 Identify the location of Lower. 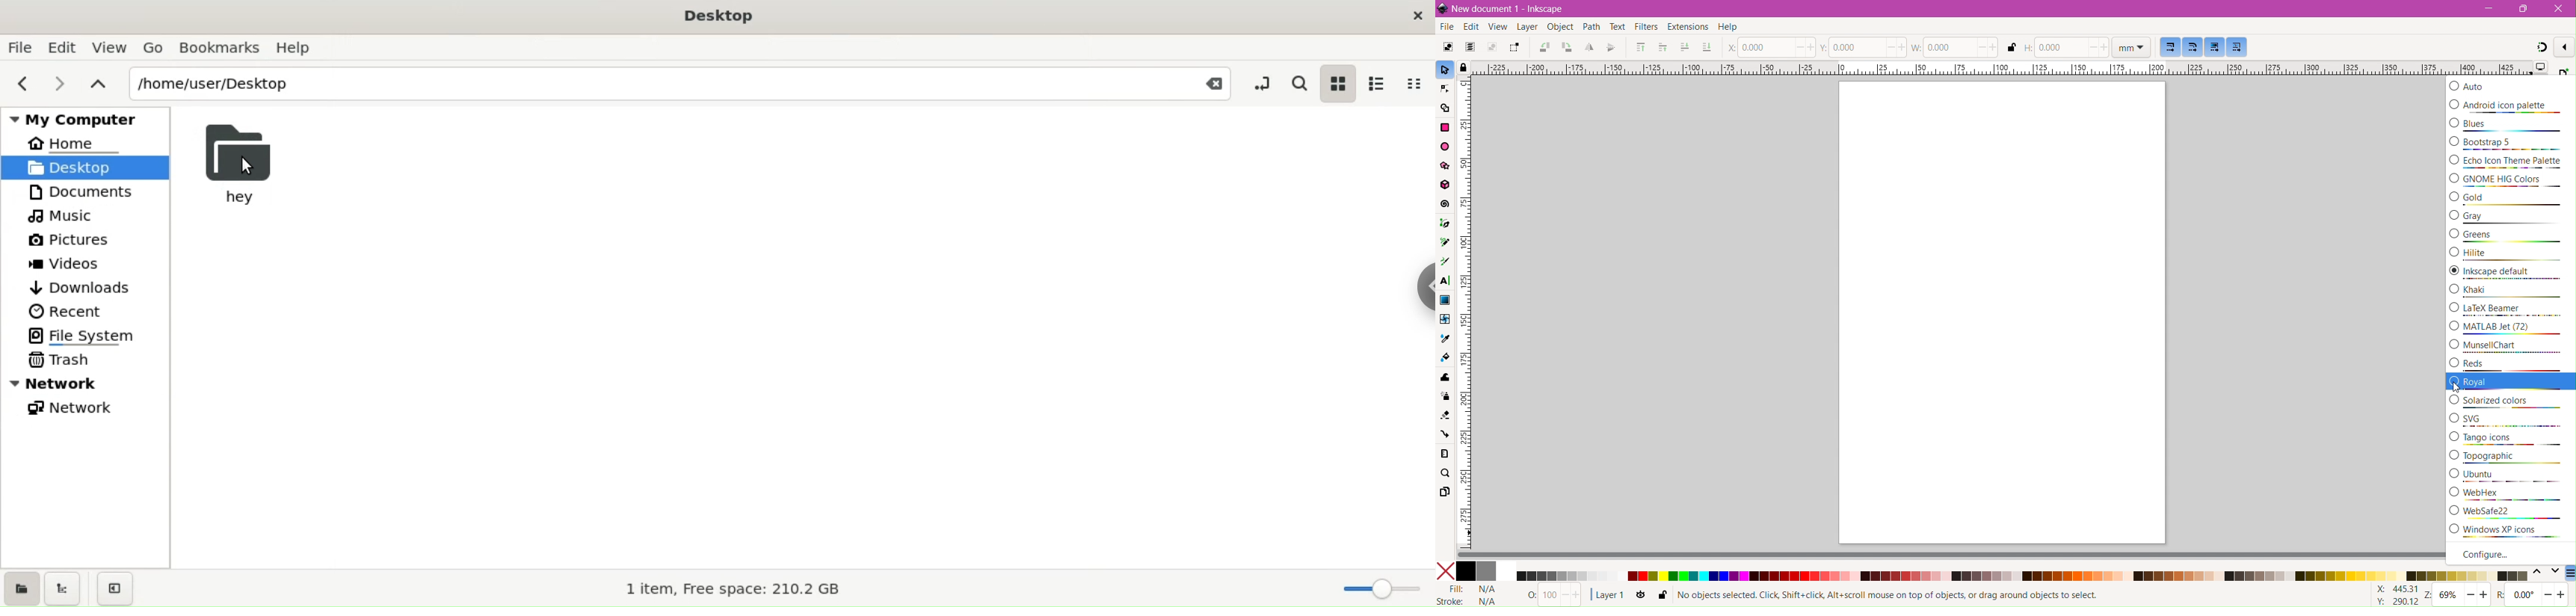
(1684, 46).